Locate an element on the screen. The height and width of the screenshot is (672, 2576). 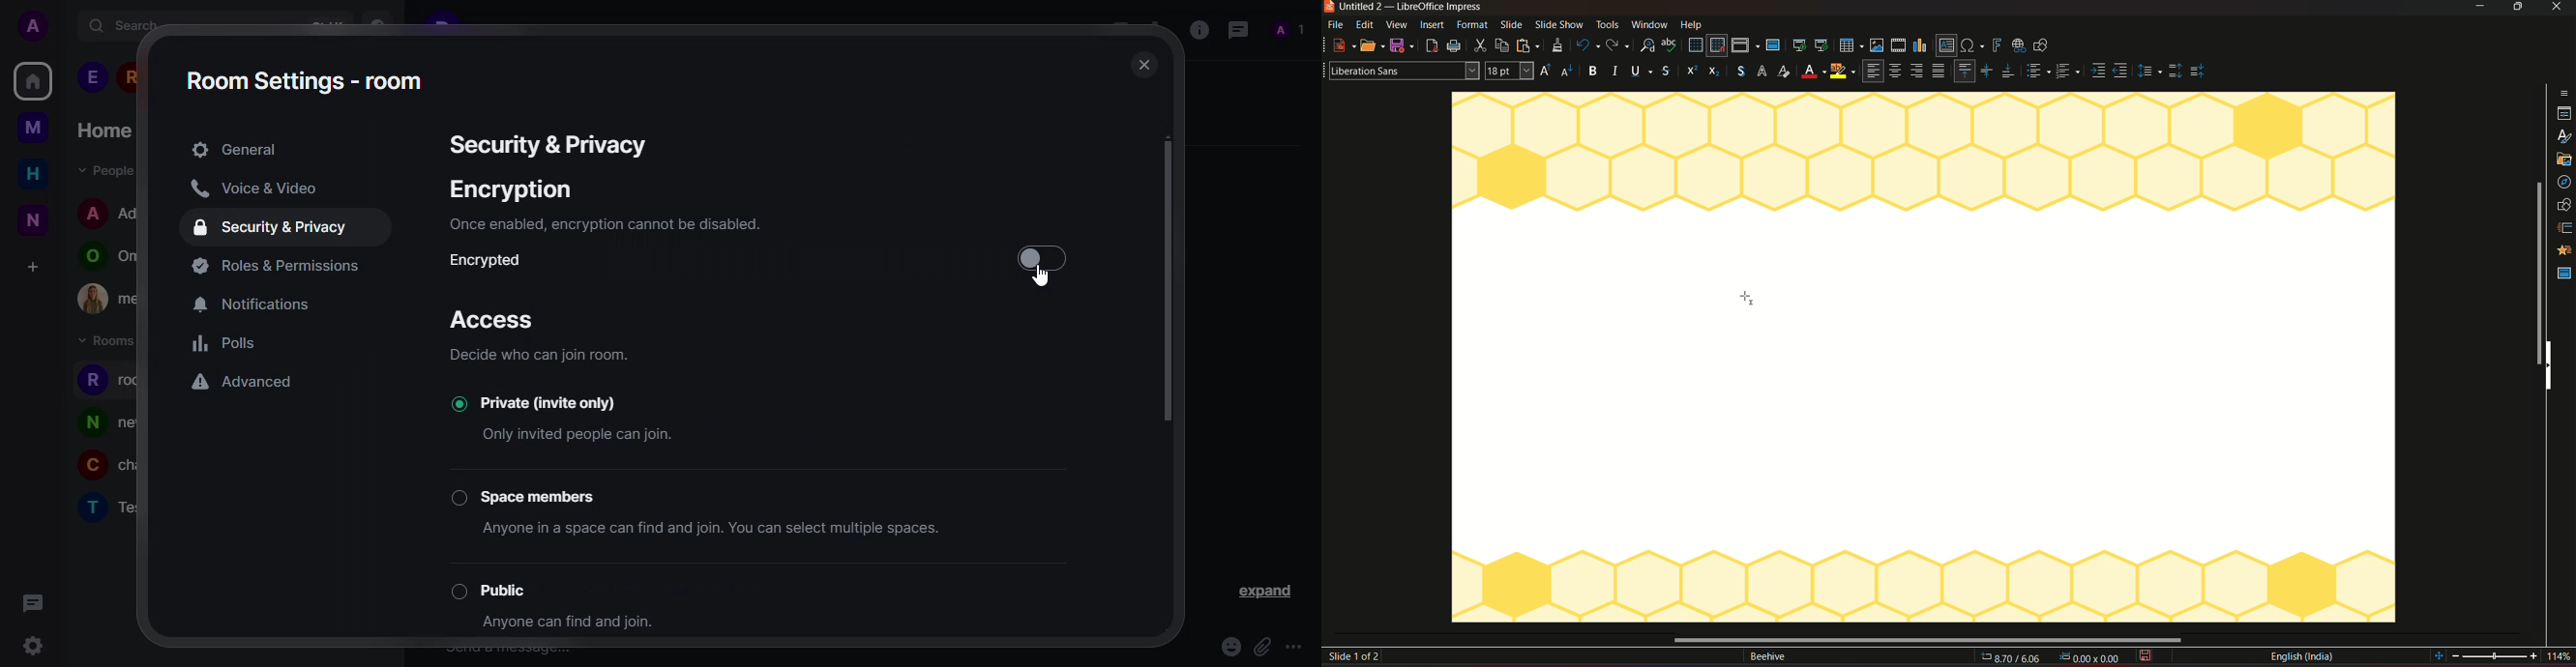
font stylre is located at coordinates (1401, 69).